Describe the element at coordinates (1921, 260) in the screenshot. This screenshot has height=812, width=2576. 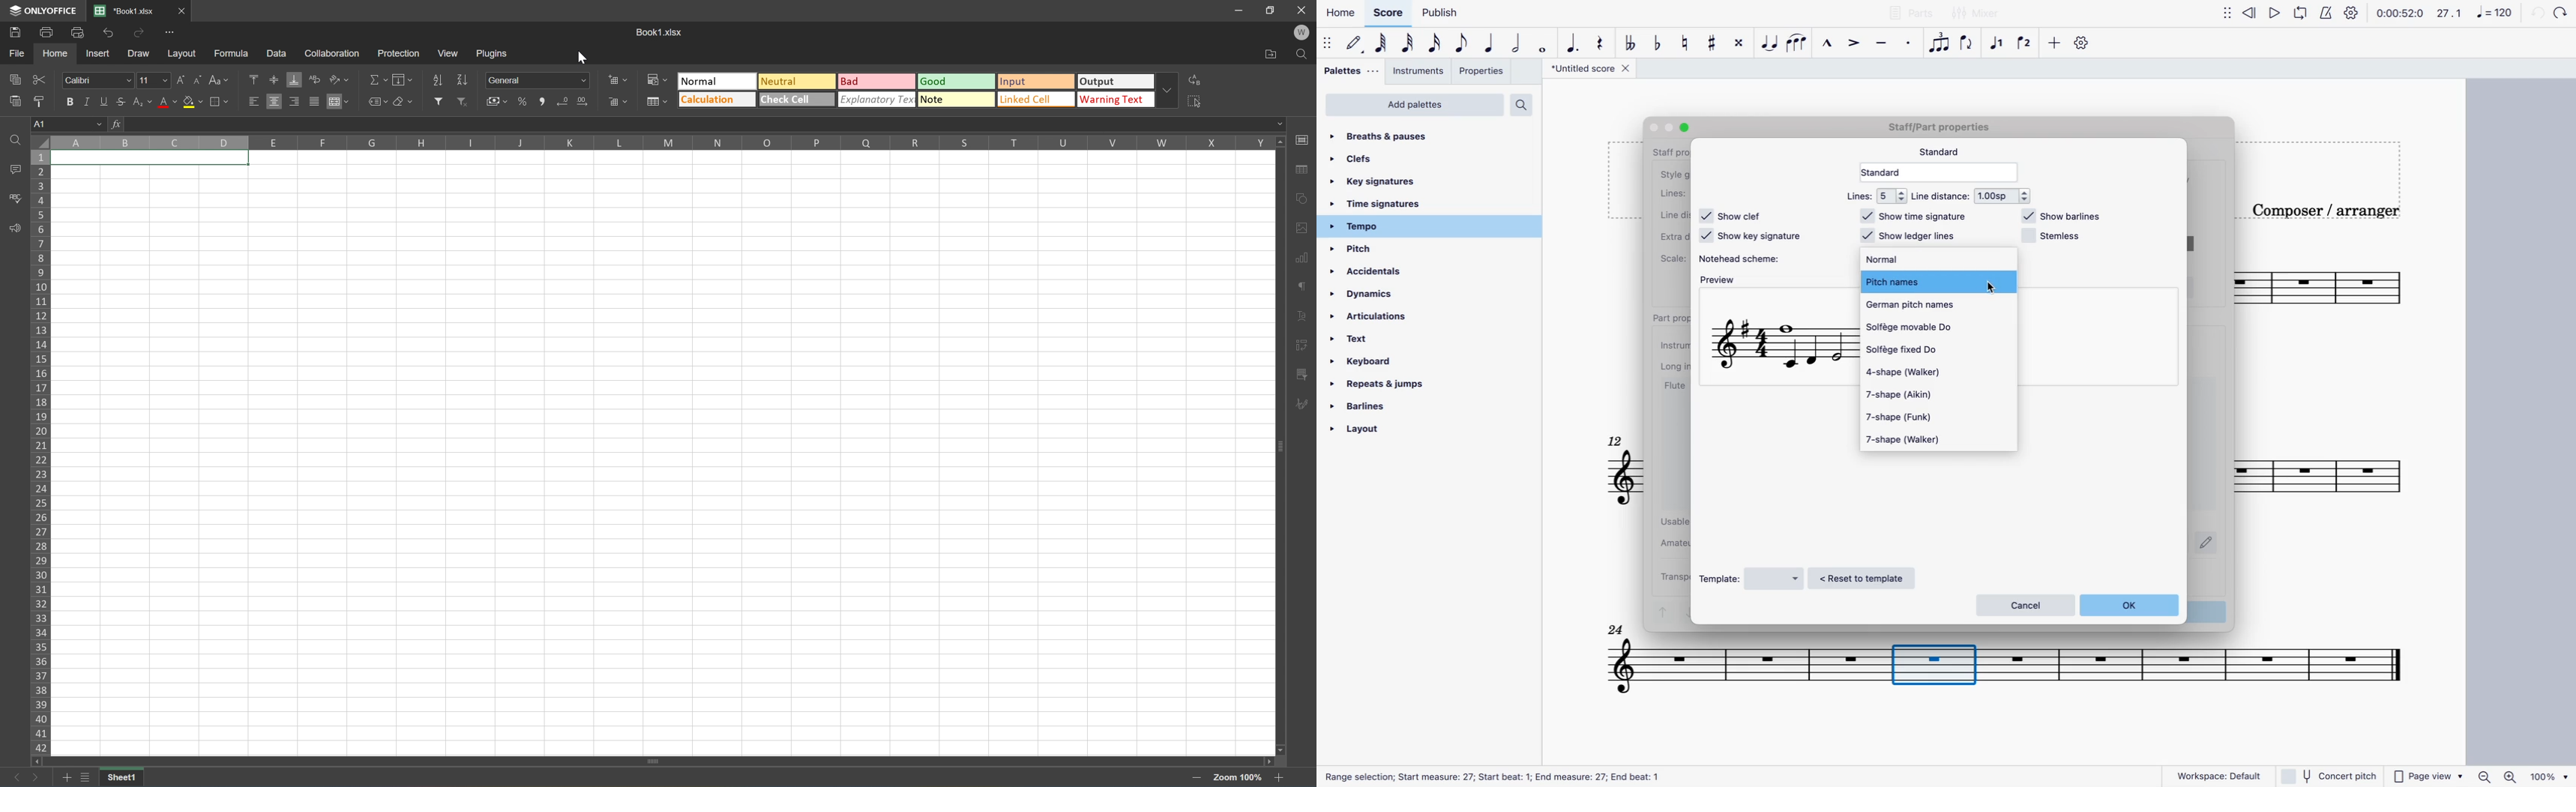
I see `normal` at that location.